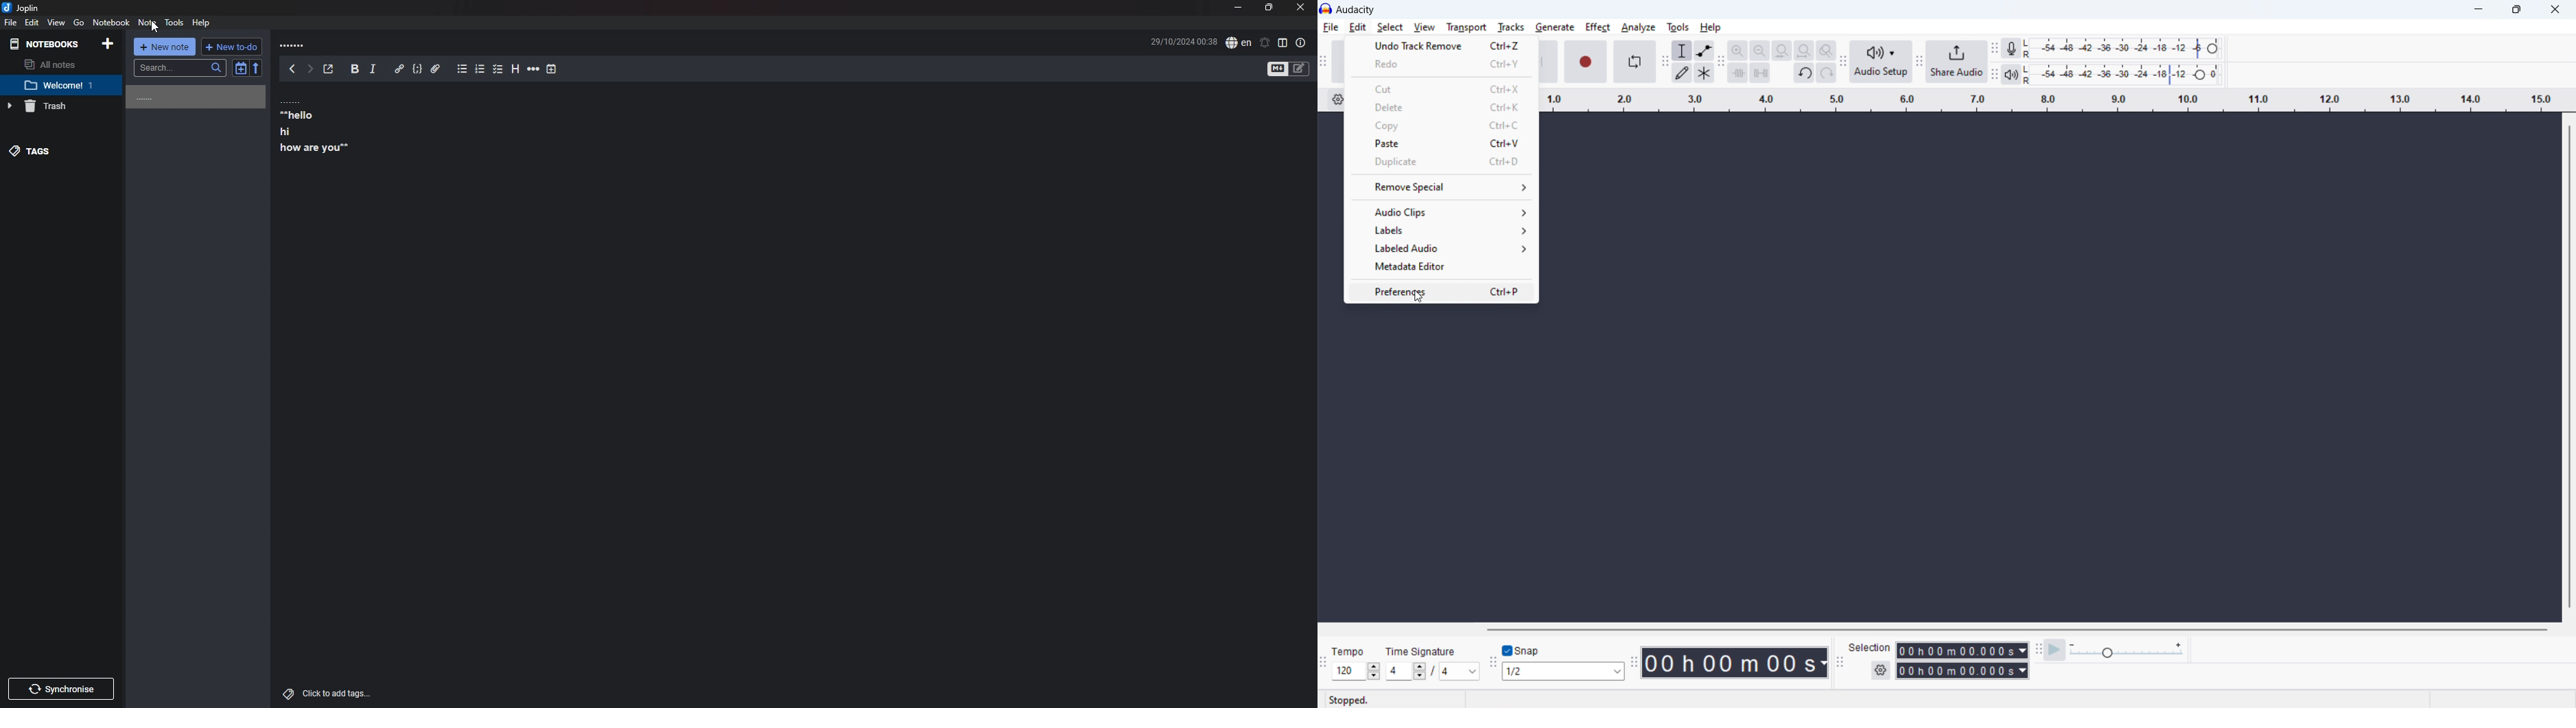  I want to click on minimize, so click(2477, 10).